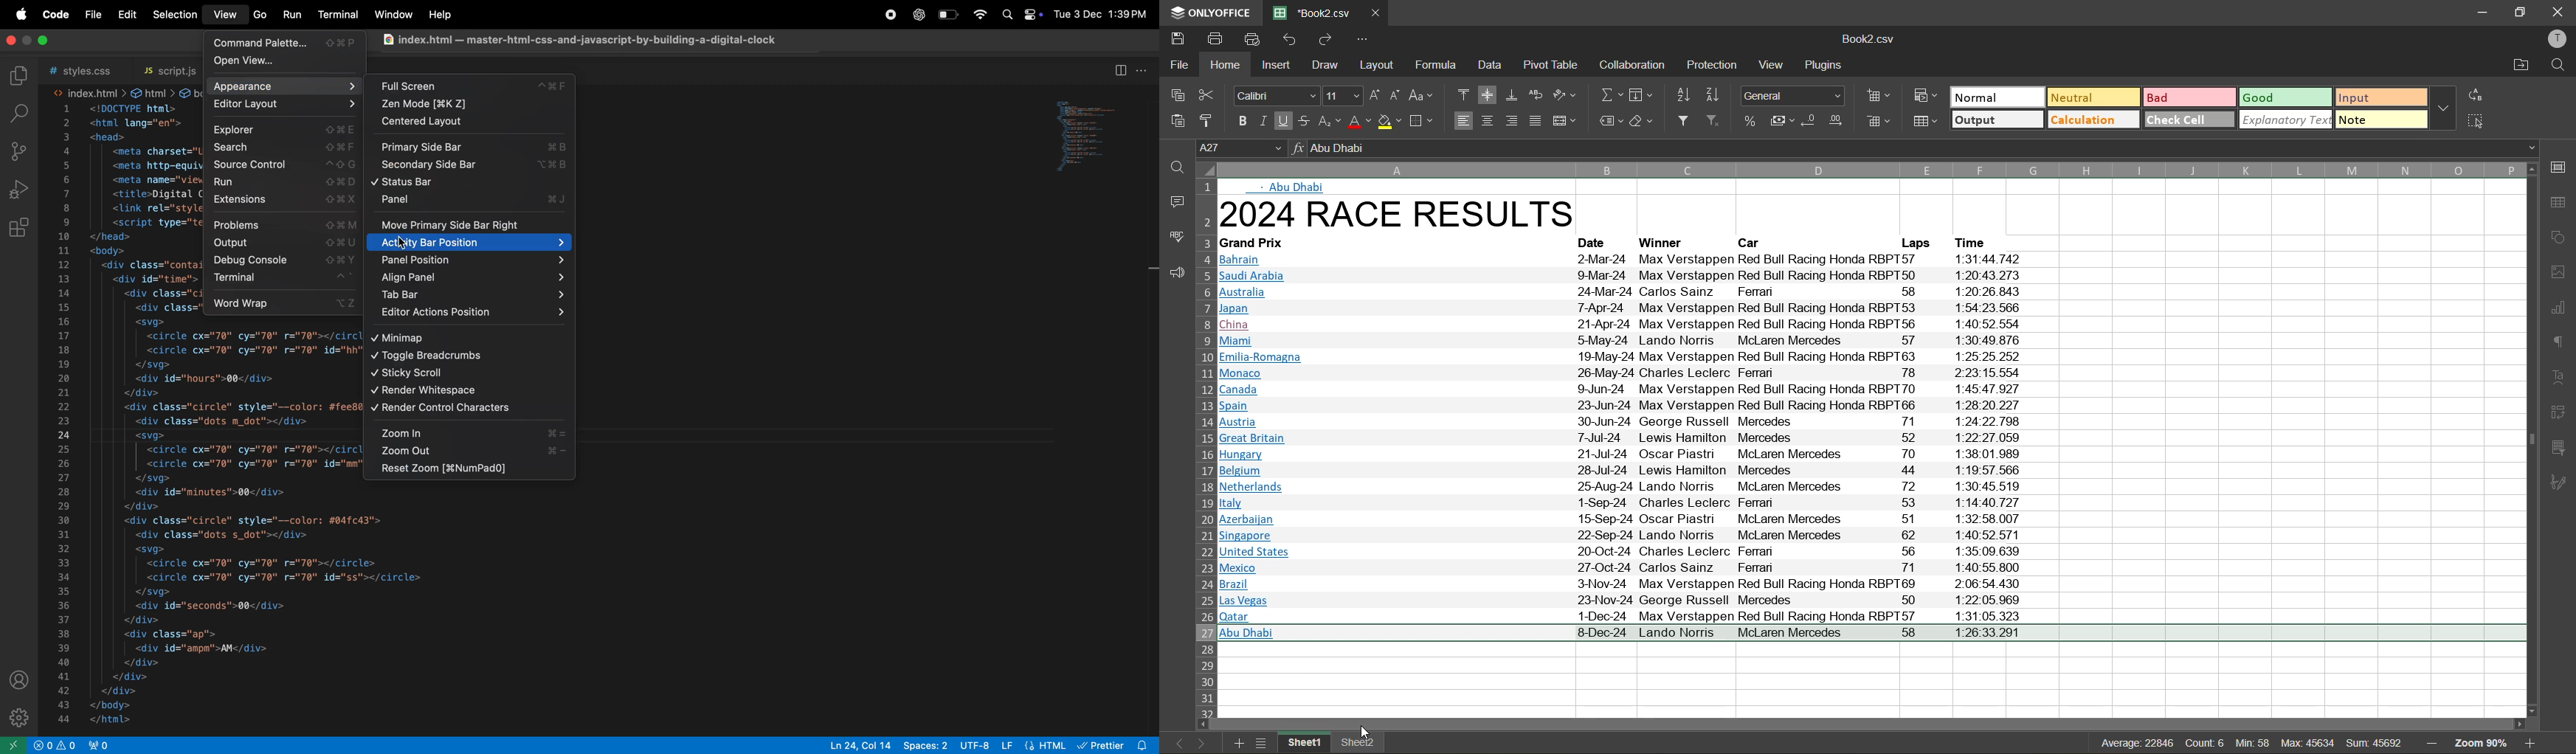 The image size is (2576, 756). What do you see at coordinates (1868, 170) in the screenshot?
I see `column names` at bounding box center [1868, 170].